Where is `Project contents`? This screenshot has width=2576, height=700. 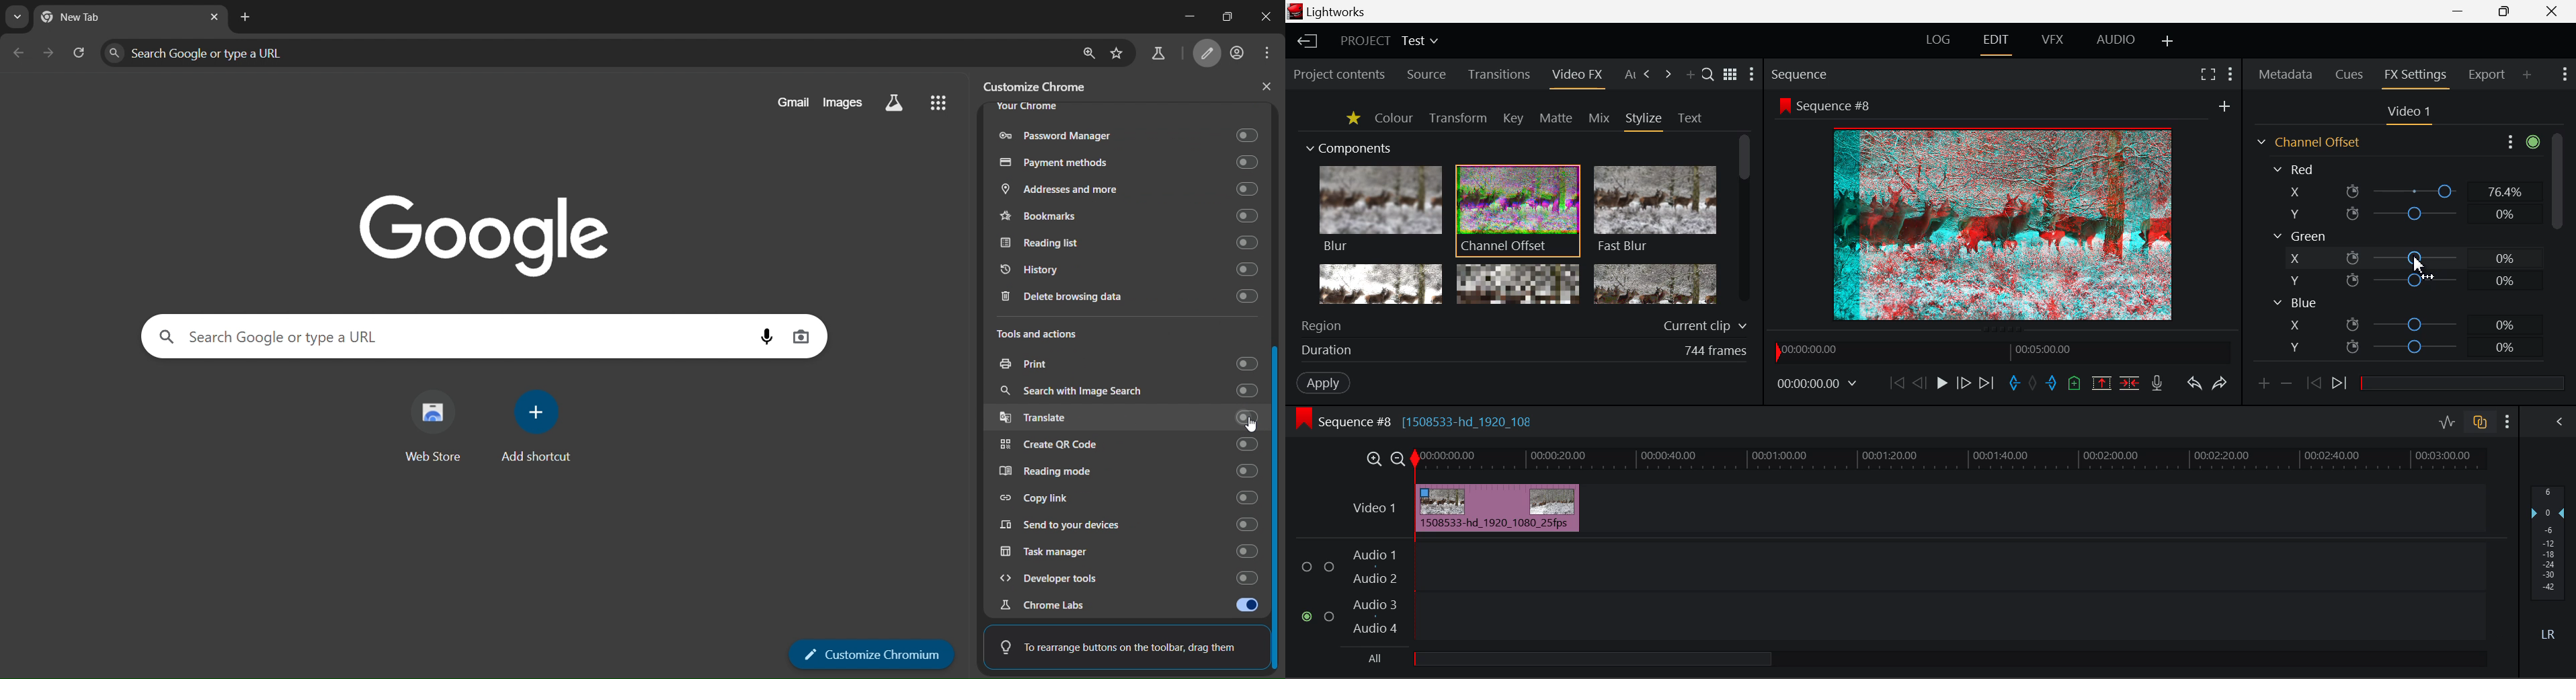 Project contents is located at coordinates (1338, 75).